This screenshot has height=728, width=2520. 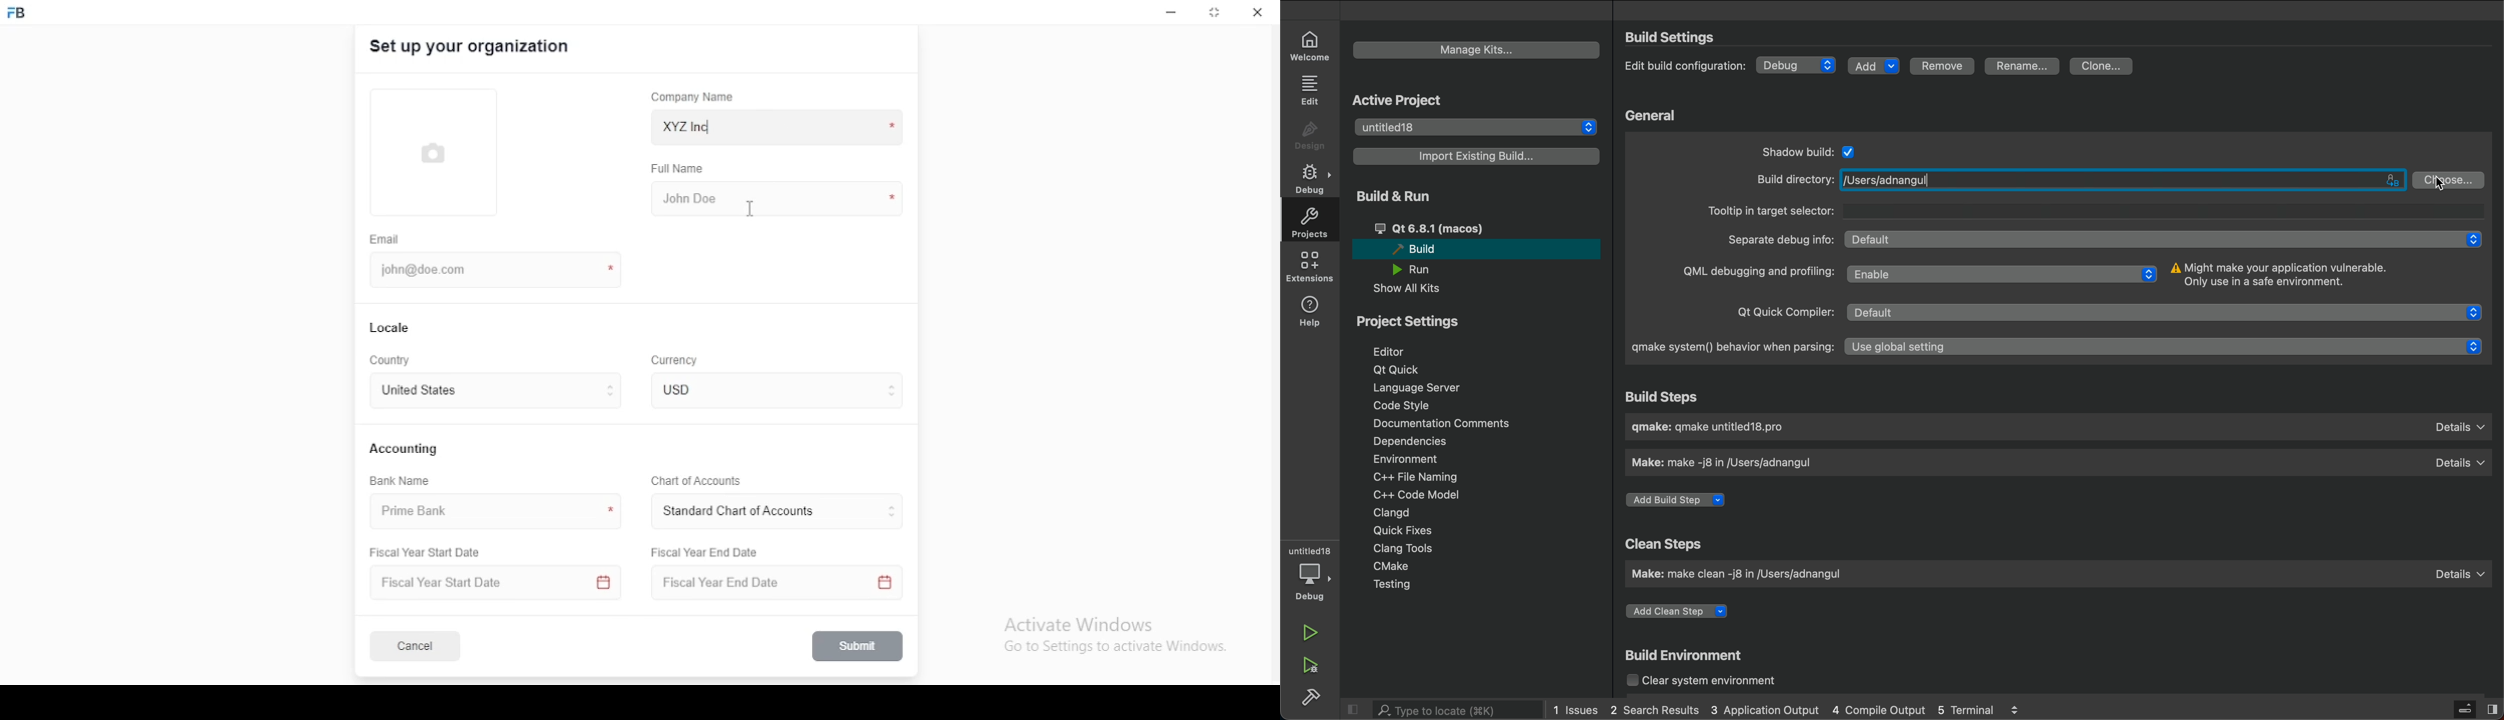 What do you see at coordinates (1878, 710) in the screenshot?
I see `4 Compile Output` at bounding box center [1878, 710].